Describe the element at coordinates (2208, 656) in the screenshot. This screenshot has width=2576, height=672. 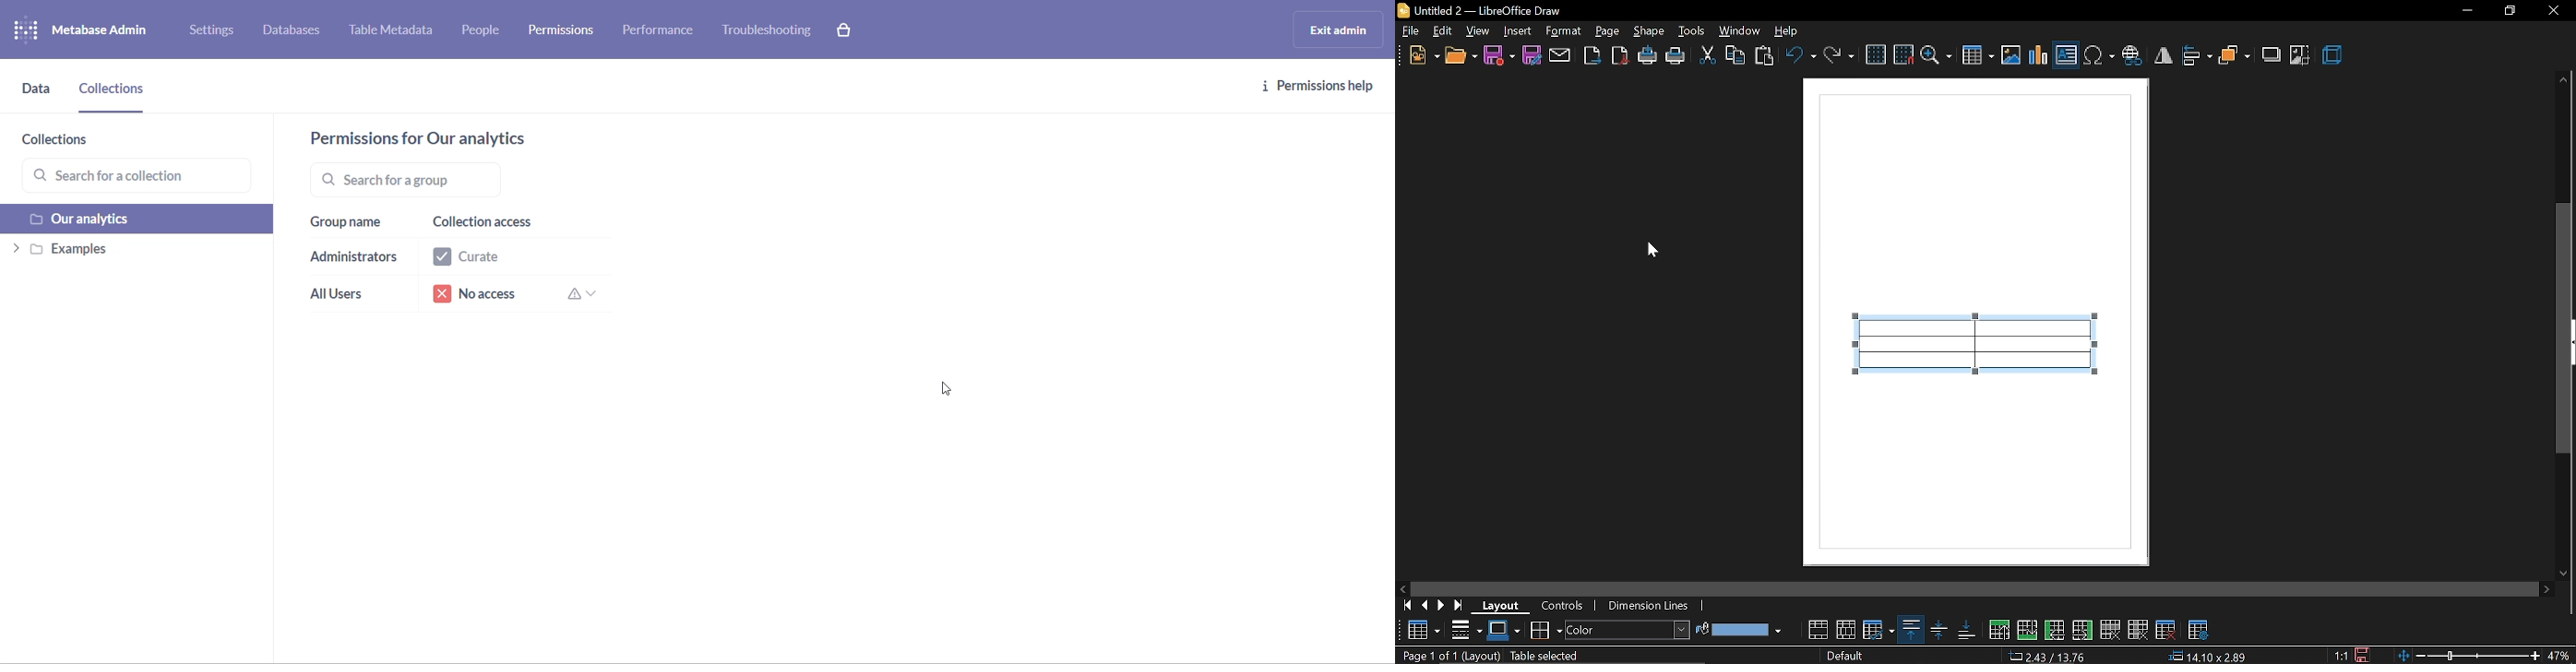
I see `14.10x2.89` at that location.